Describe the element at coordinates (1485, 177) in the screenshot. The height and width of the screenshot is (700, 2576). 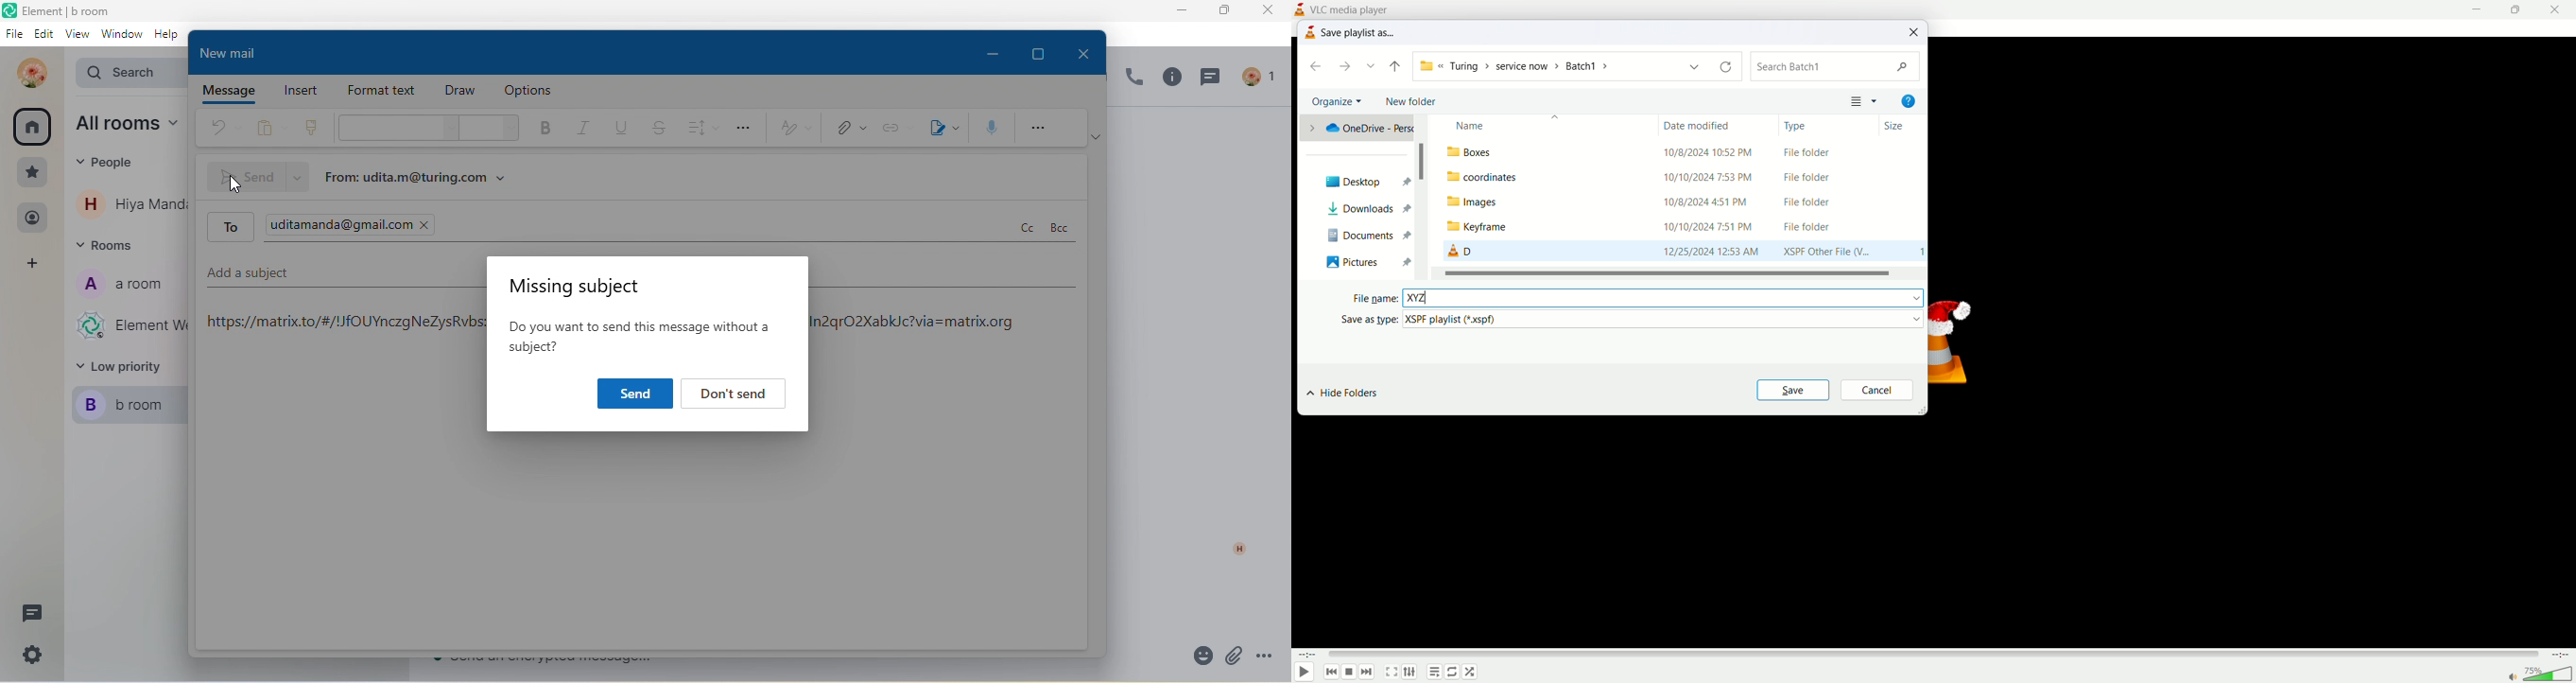
I see `coordinates` at that location.